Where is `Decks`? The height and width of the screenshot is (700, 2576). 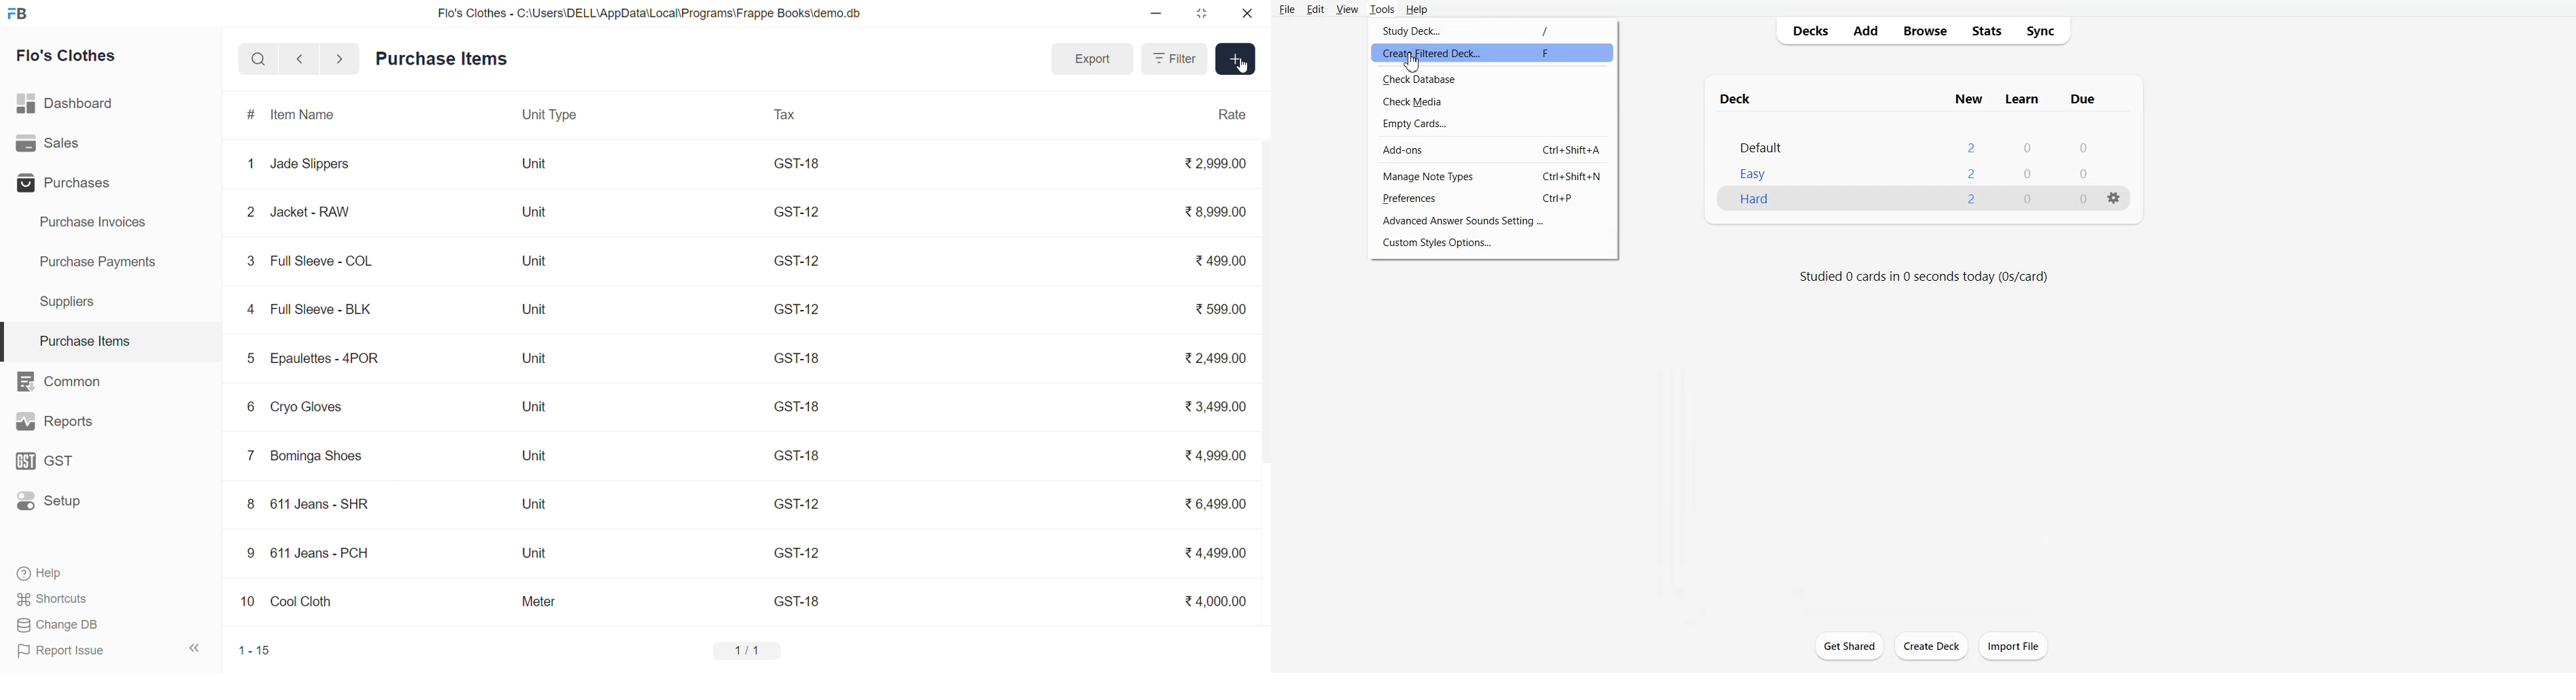
Decks is located at coordinates (1806, 31).